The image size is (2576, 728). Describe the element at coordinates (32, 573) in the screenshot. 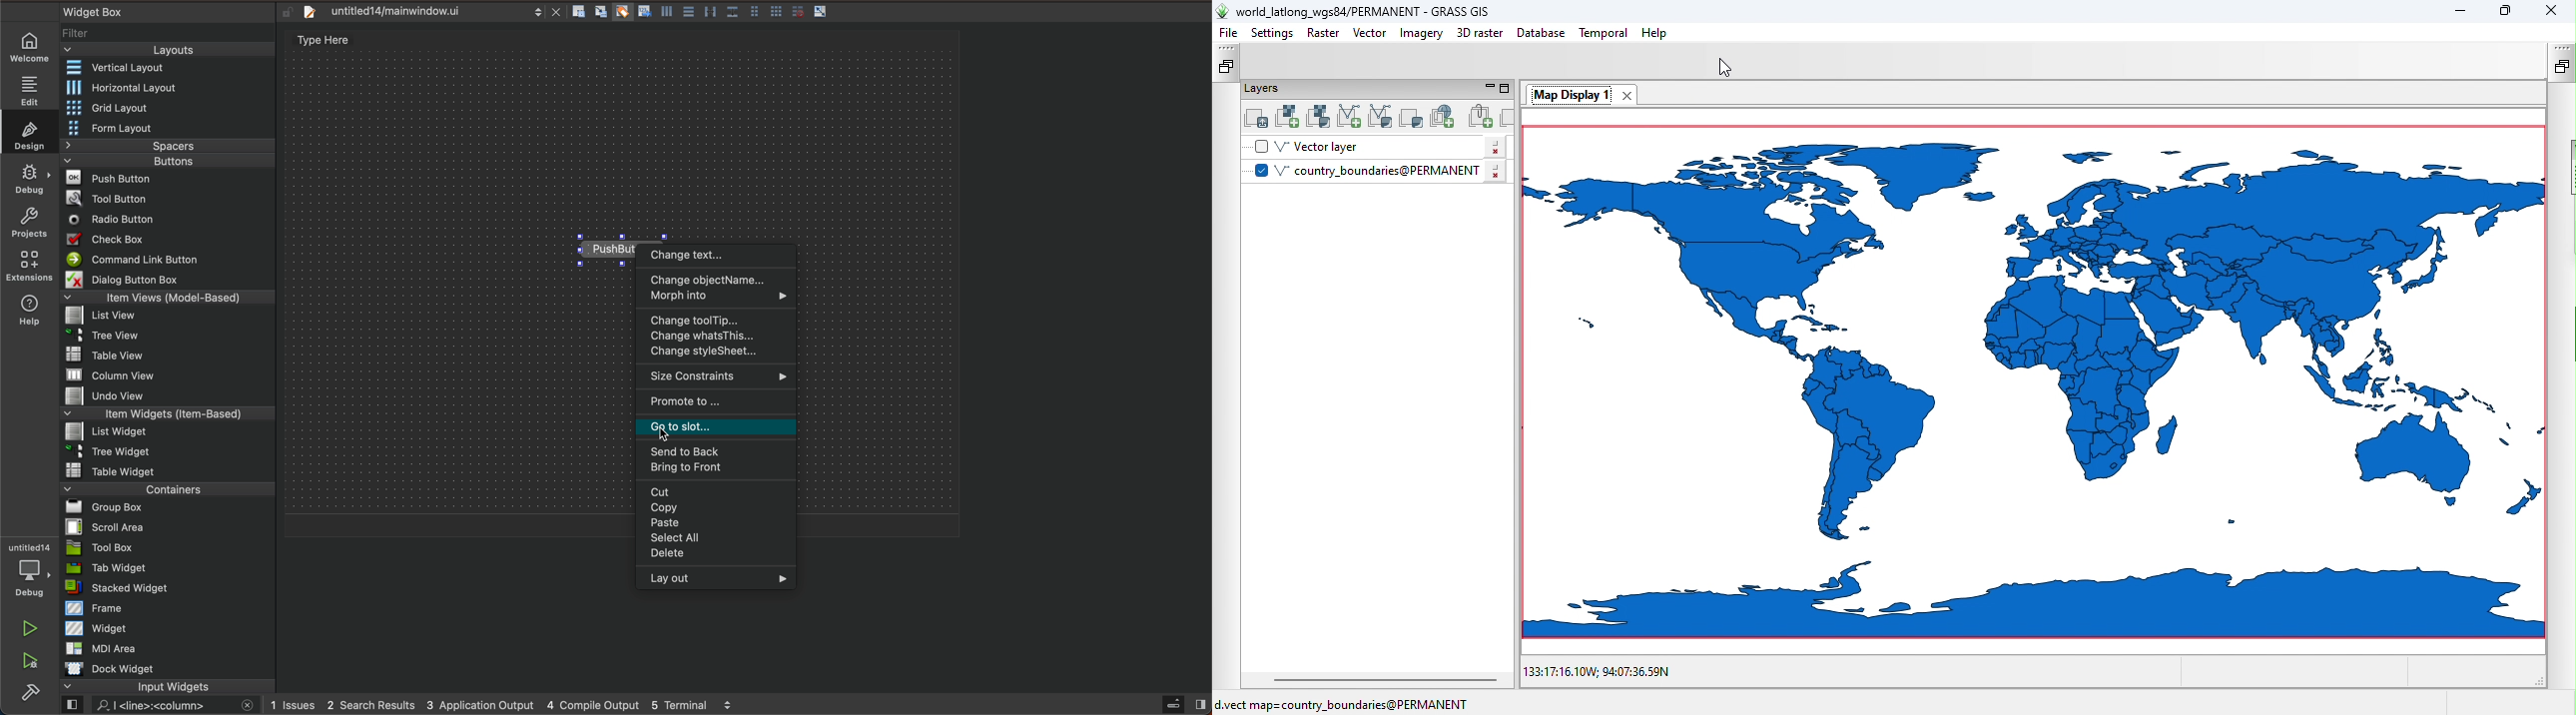

I see `debugger` at that location.